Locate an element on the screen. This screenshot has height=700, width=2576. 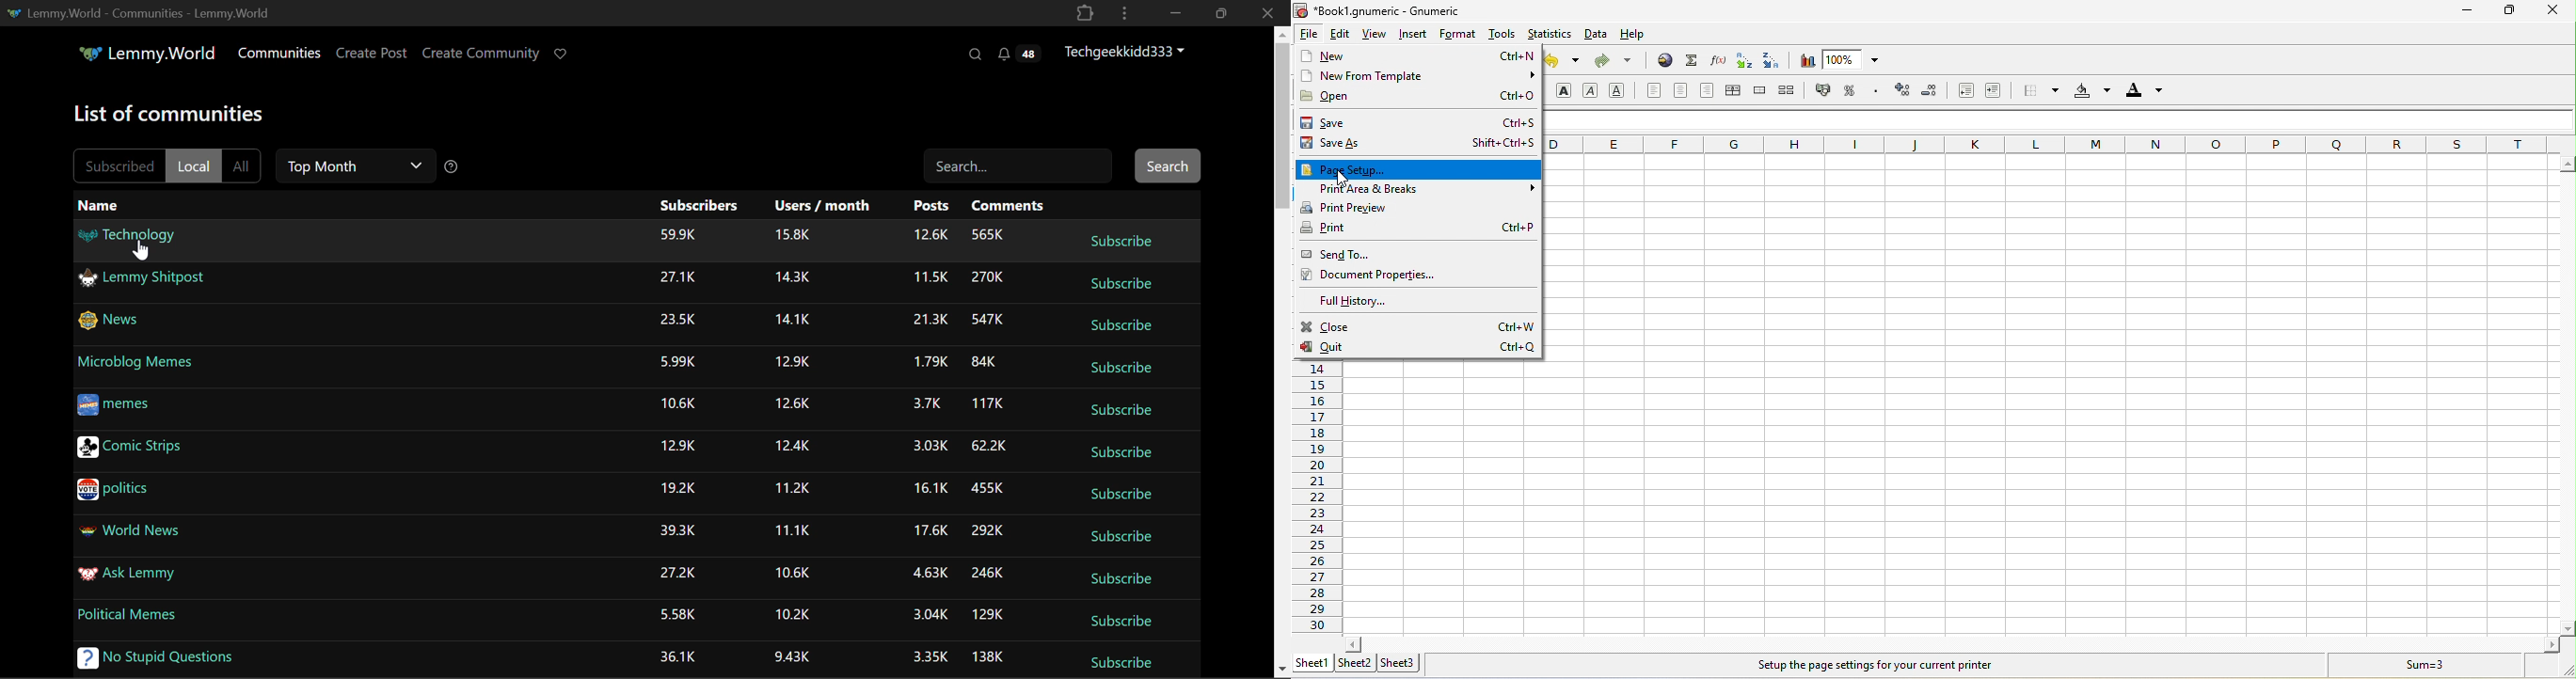
Amount  is located at coordinates (989, 446).